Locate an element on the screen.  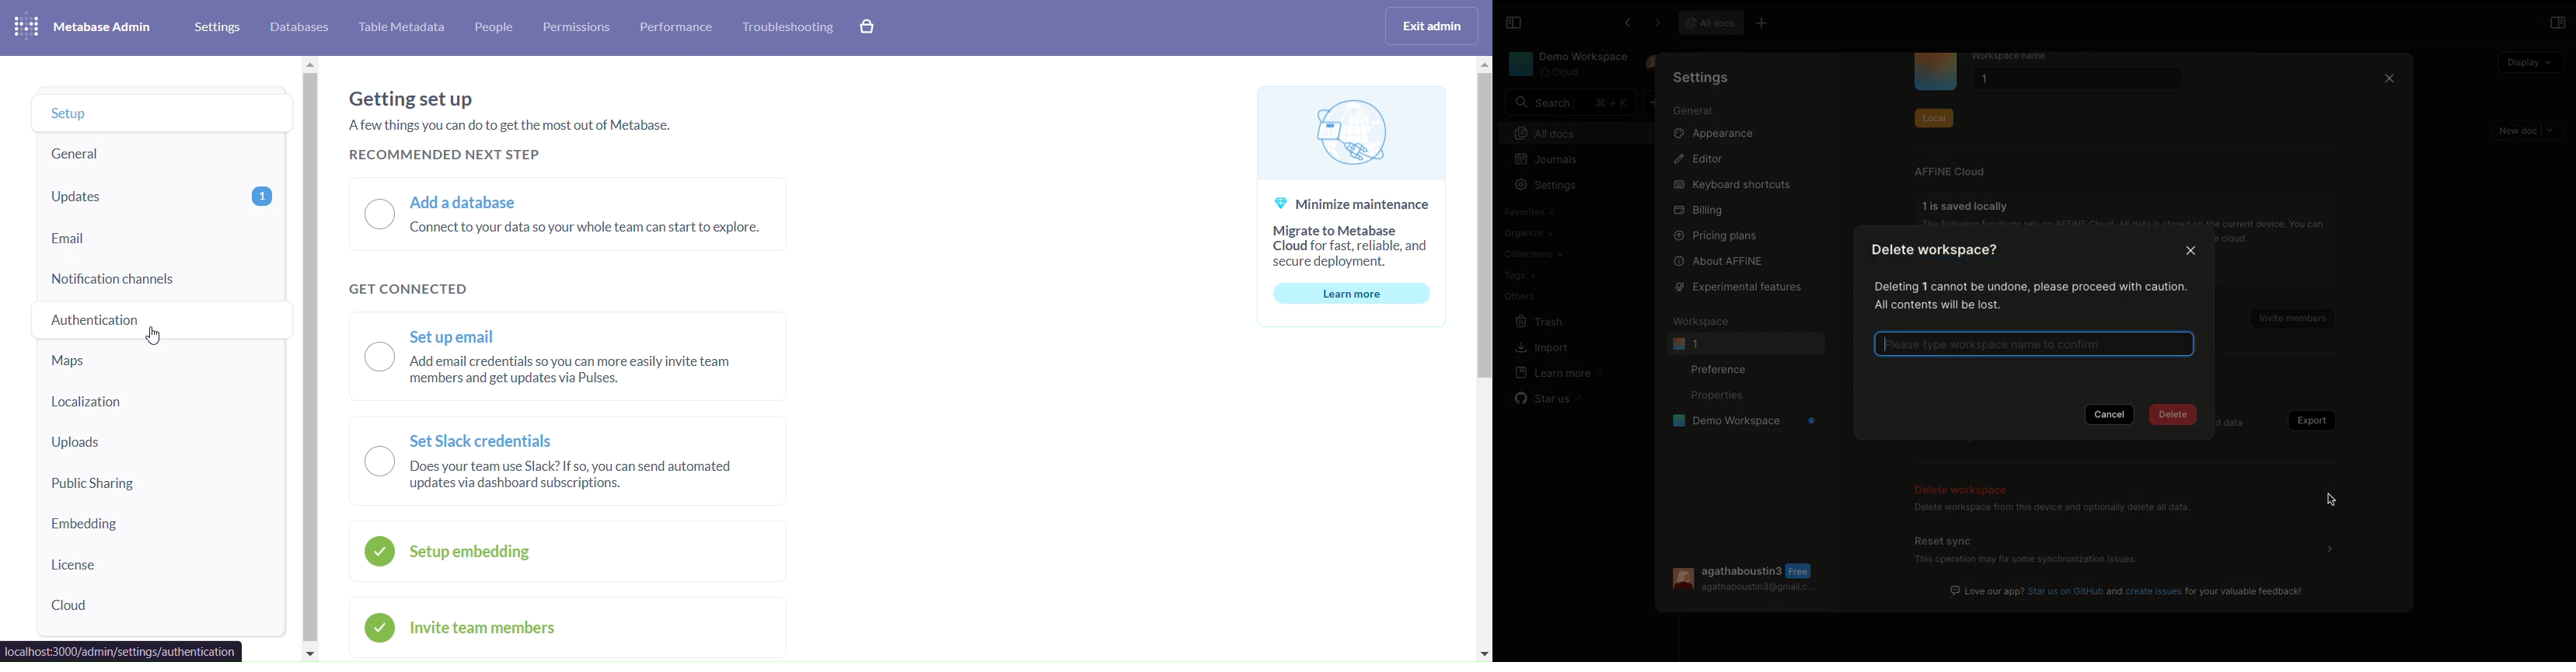
setup is located at coordinates (164, 112).